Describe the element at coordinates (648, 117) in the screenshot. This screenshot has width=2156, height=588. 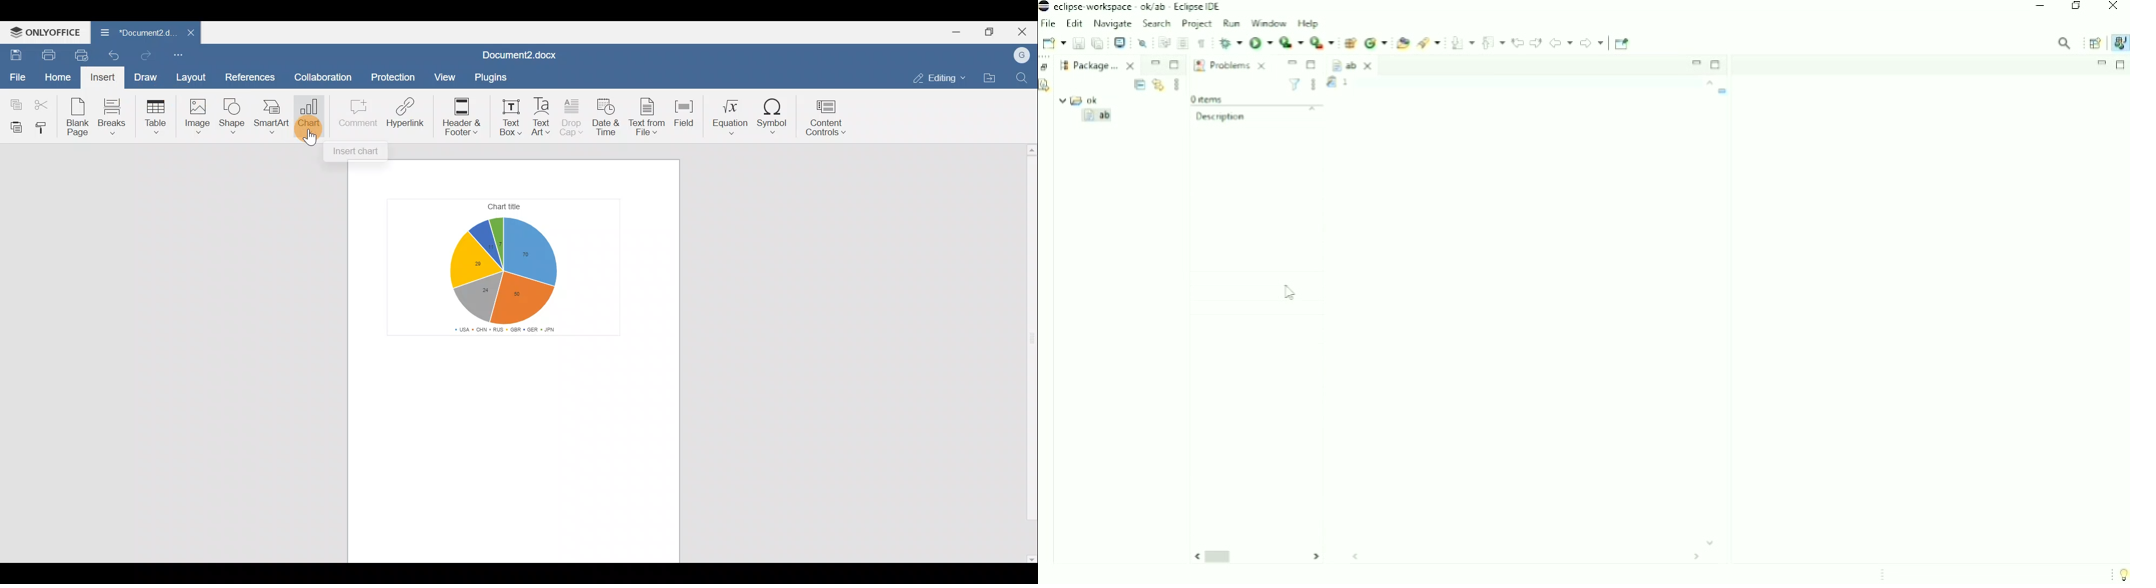
I see `Text from file` at that location.